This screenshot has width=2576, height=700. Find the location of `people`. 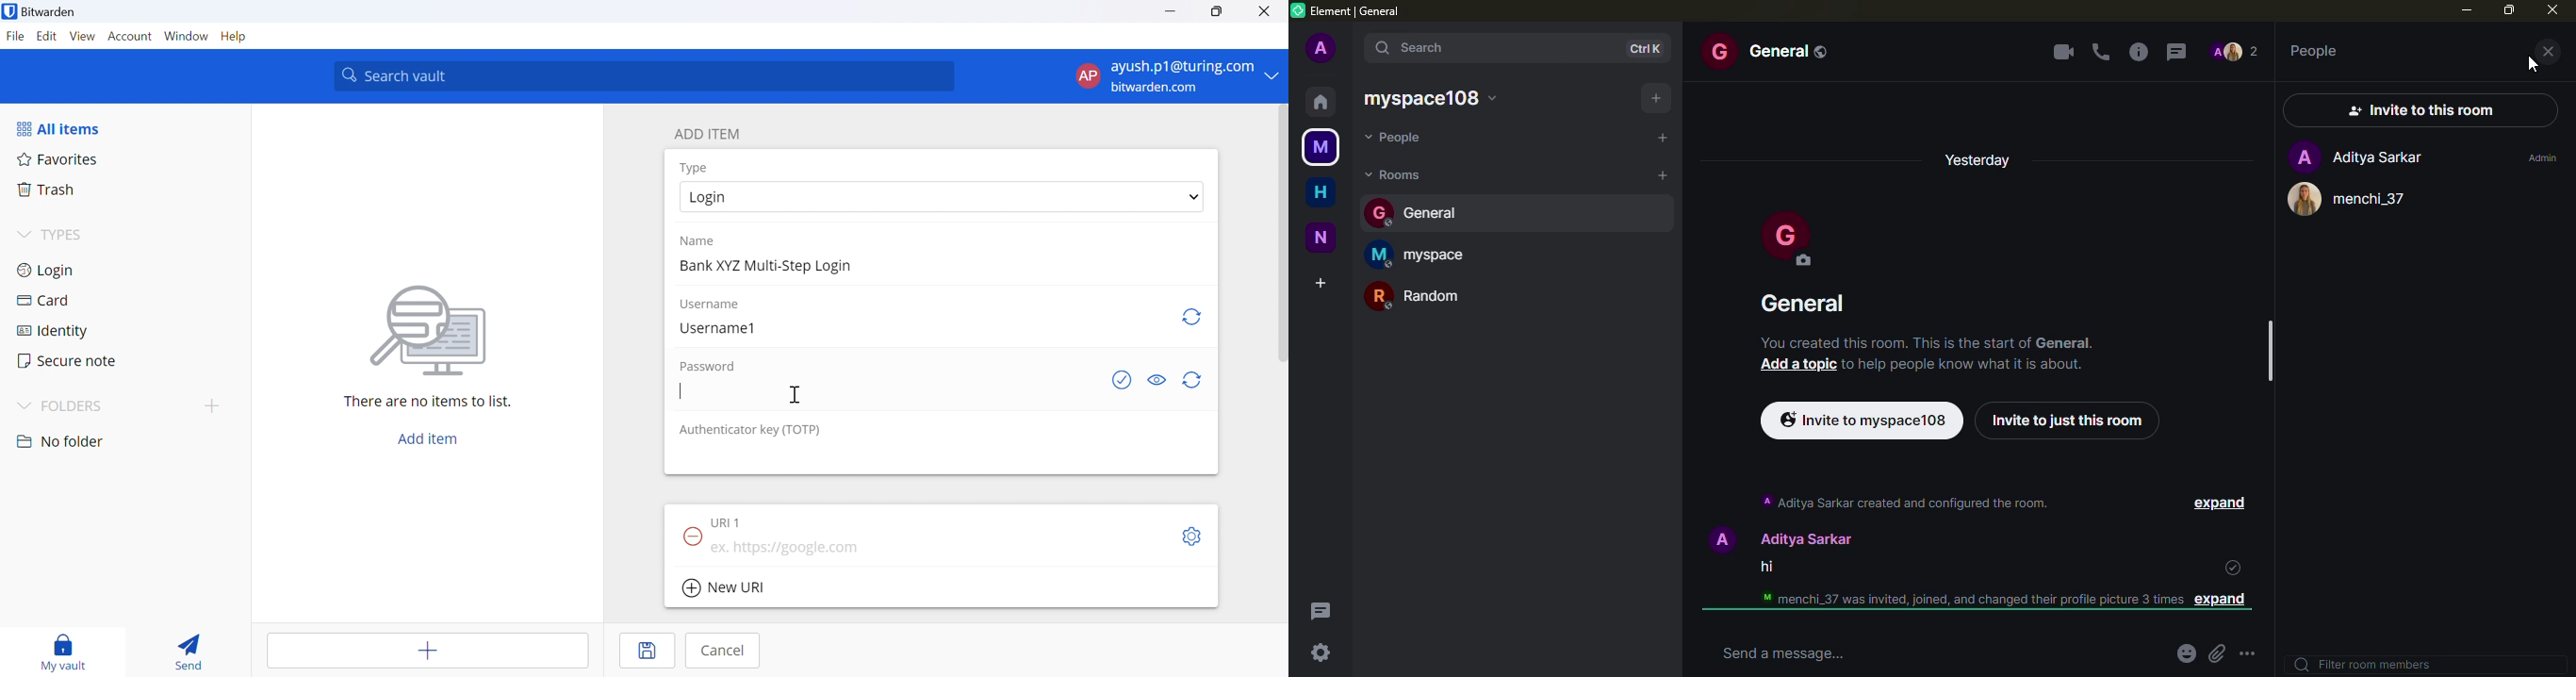

people is located at coordinates (1399, 137).